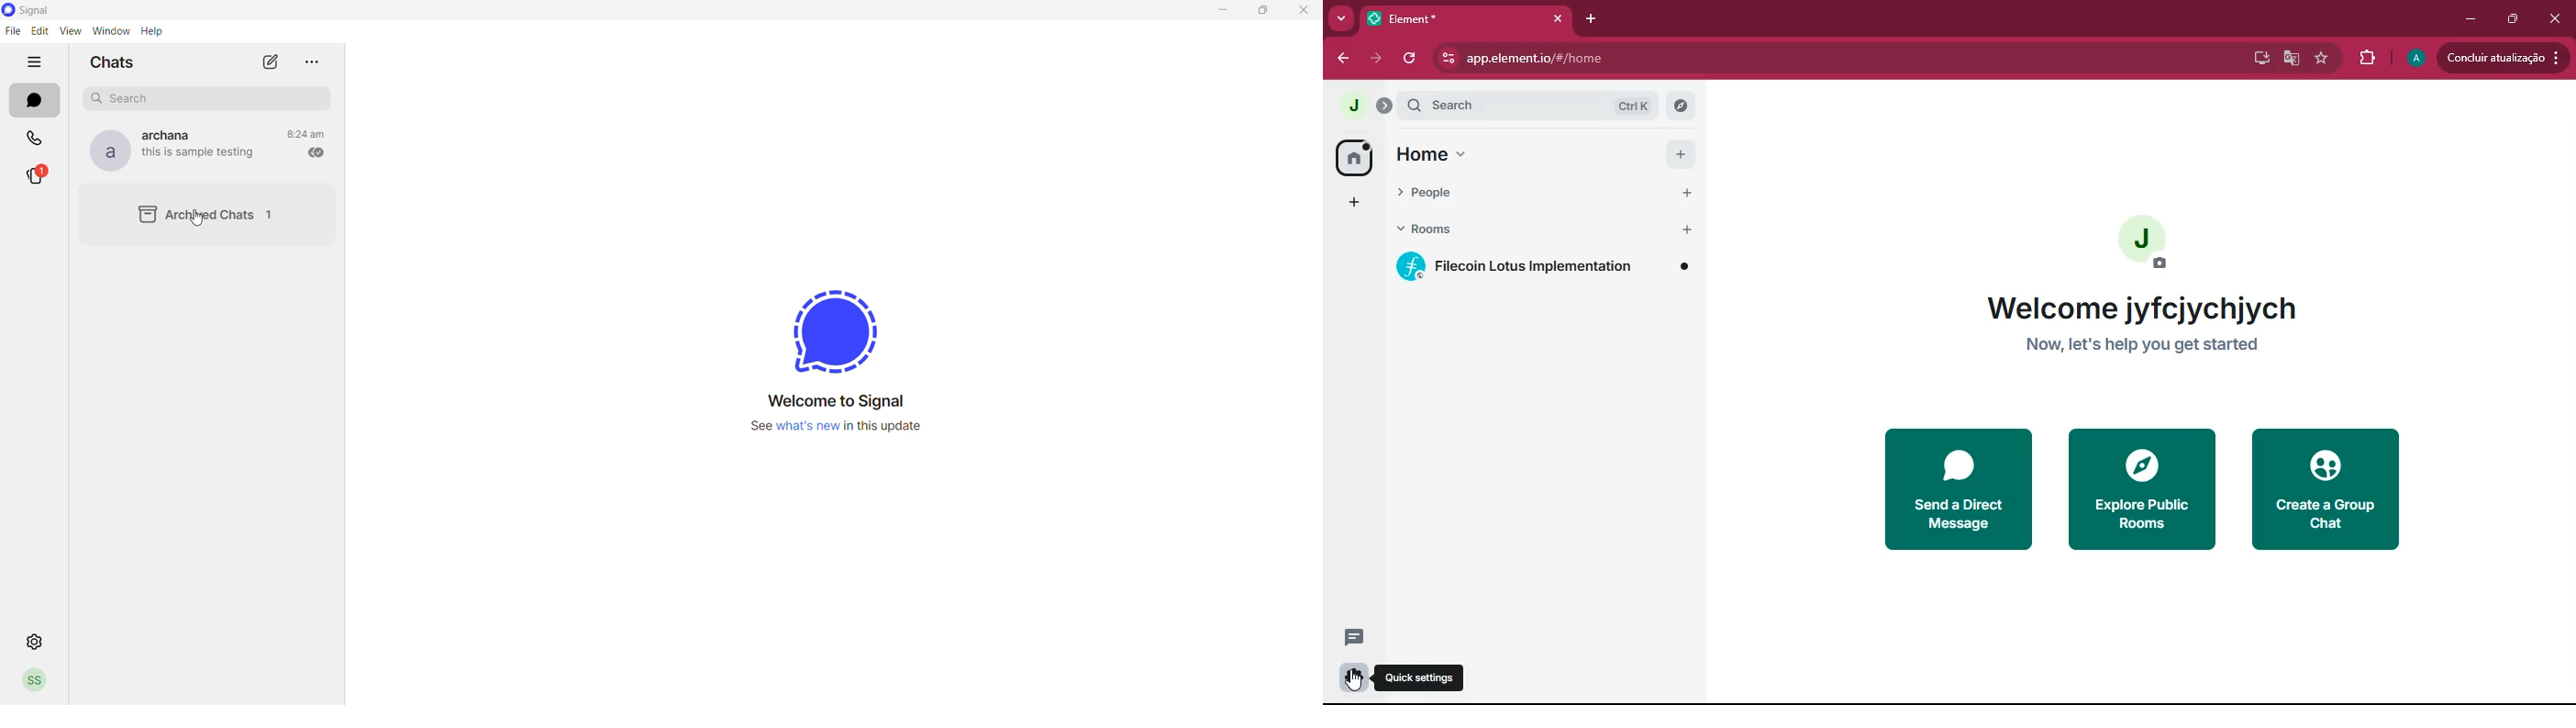 The image size is (2576, 728). Describe the element at coordinates (1412, 58) in the screenshot. I see `refresh` at that location.